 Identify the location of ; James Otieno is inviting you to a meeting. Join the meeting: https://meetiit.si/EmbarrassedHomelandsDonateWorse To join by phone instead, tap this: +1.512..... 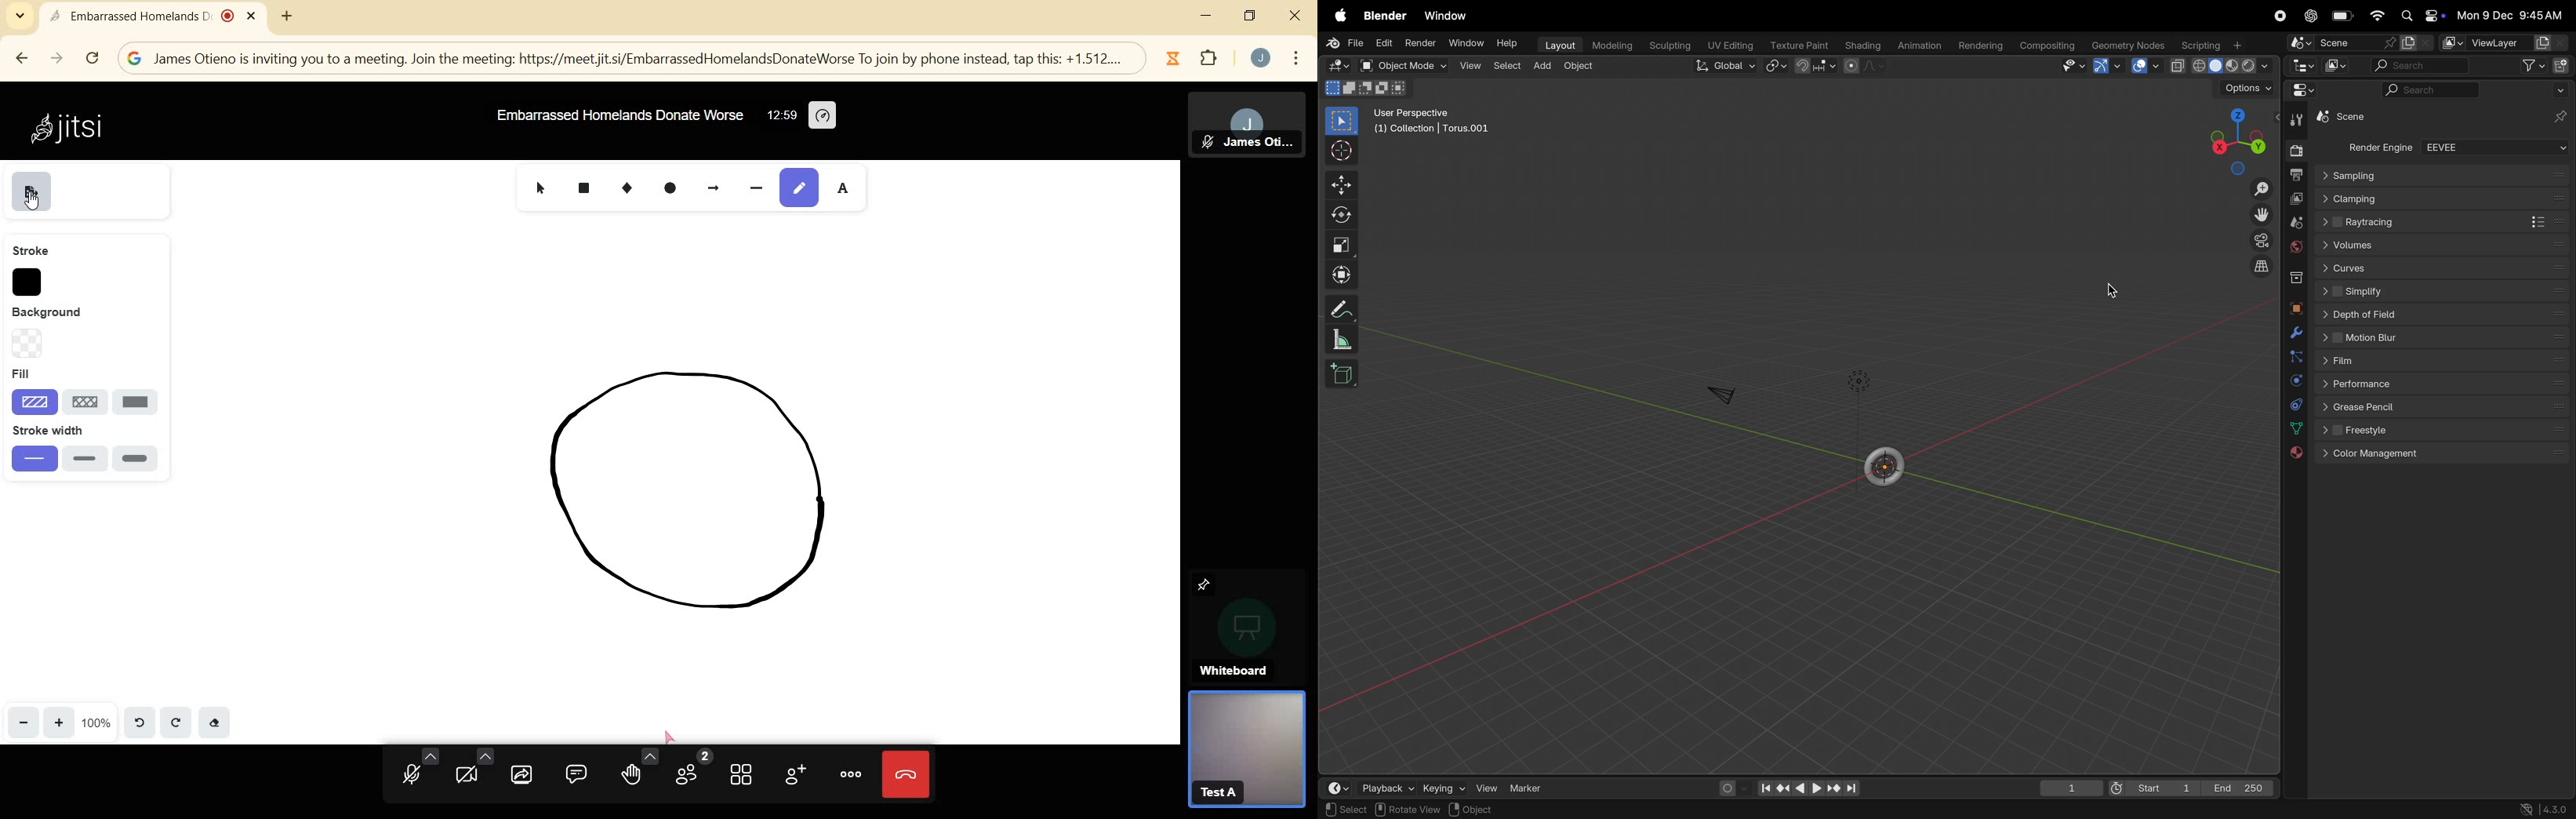
(639, 60).